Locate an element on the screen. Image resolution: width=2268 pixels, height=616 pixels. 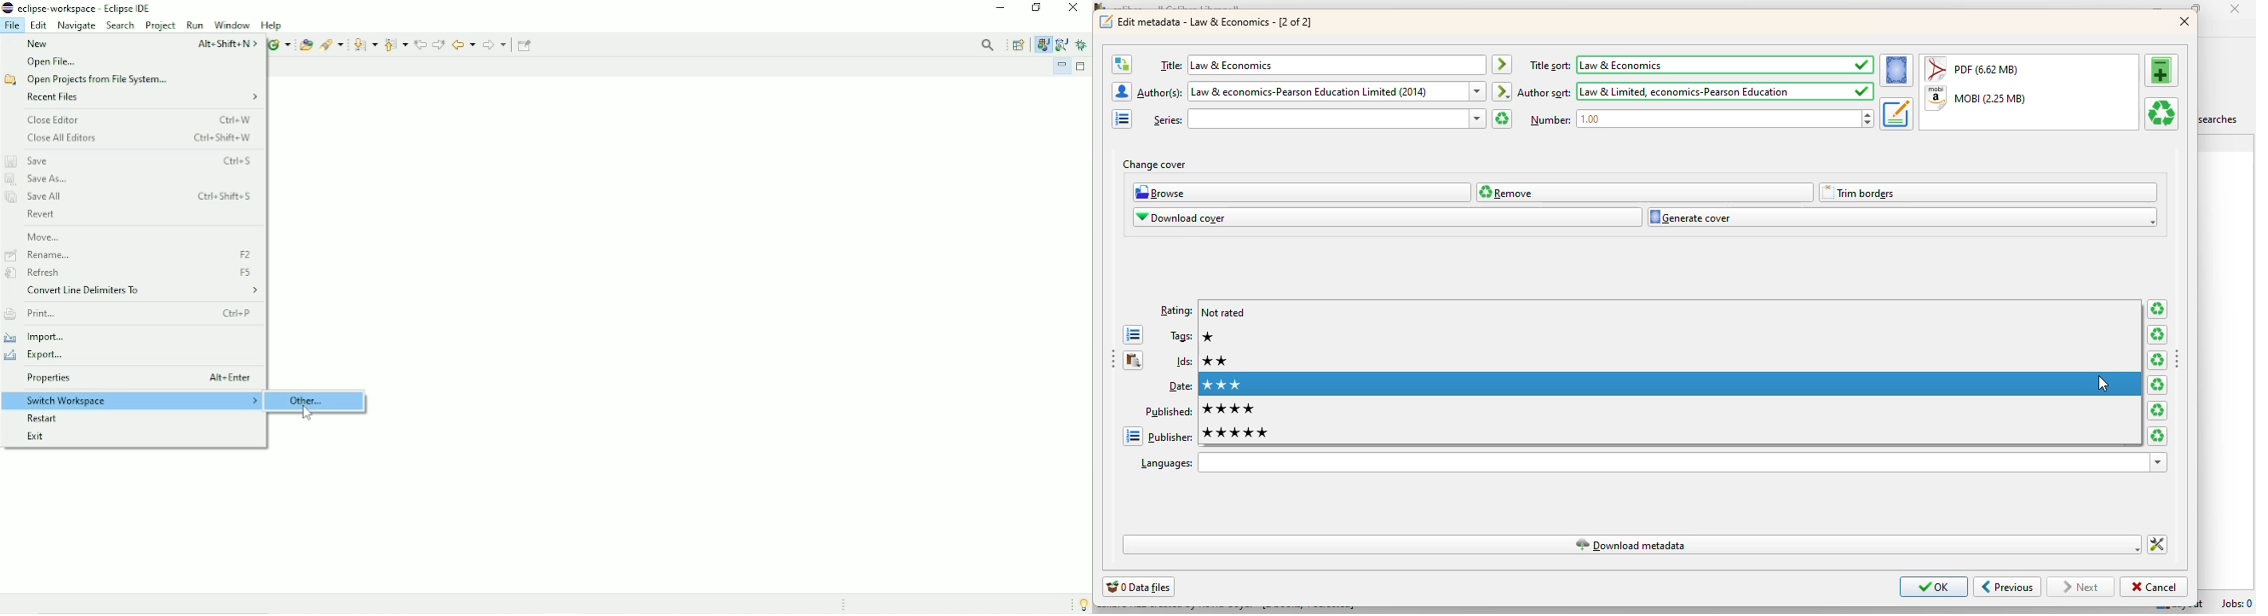
4 stars is located at coordinates (1228, 408).